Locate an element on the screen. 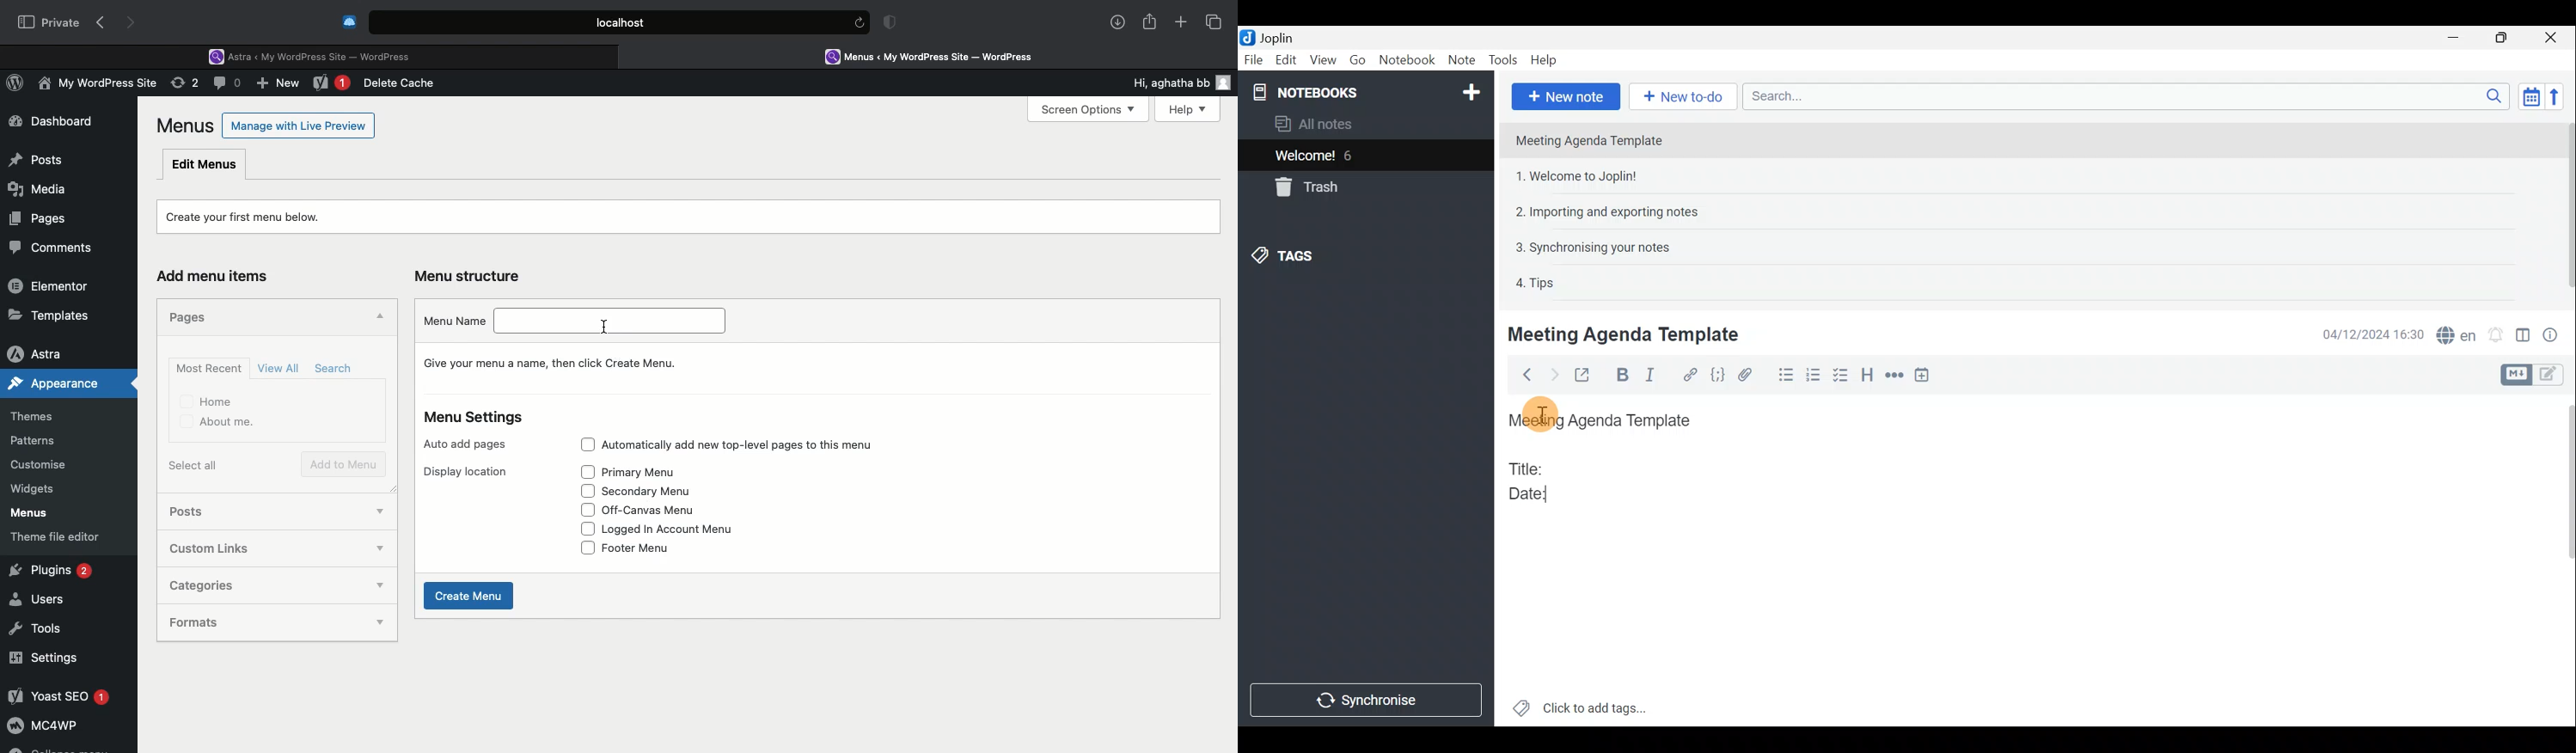 This screenshot has width=2576, height=756. Attach file is located at coordinates (1752, 375).